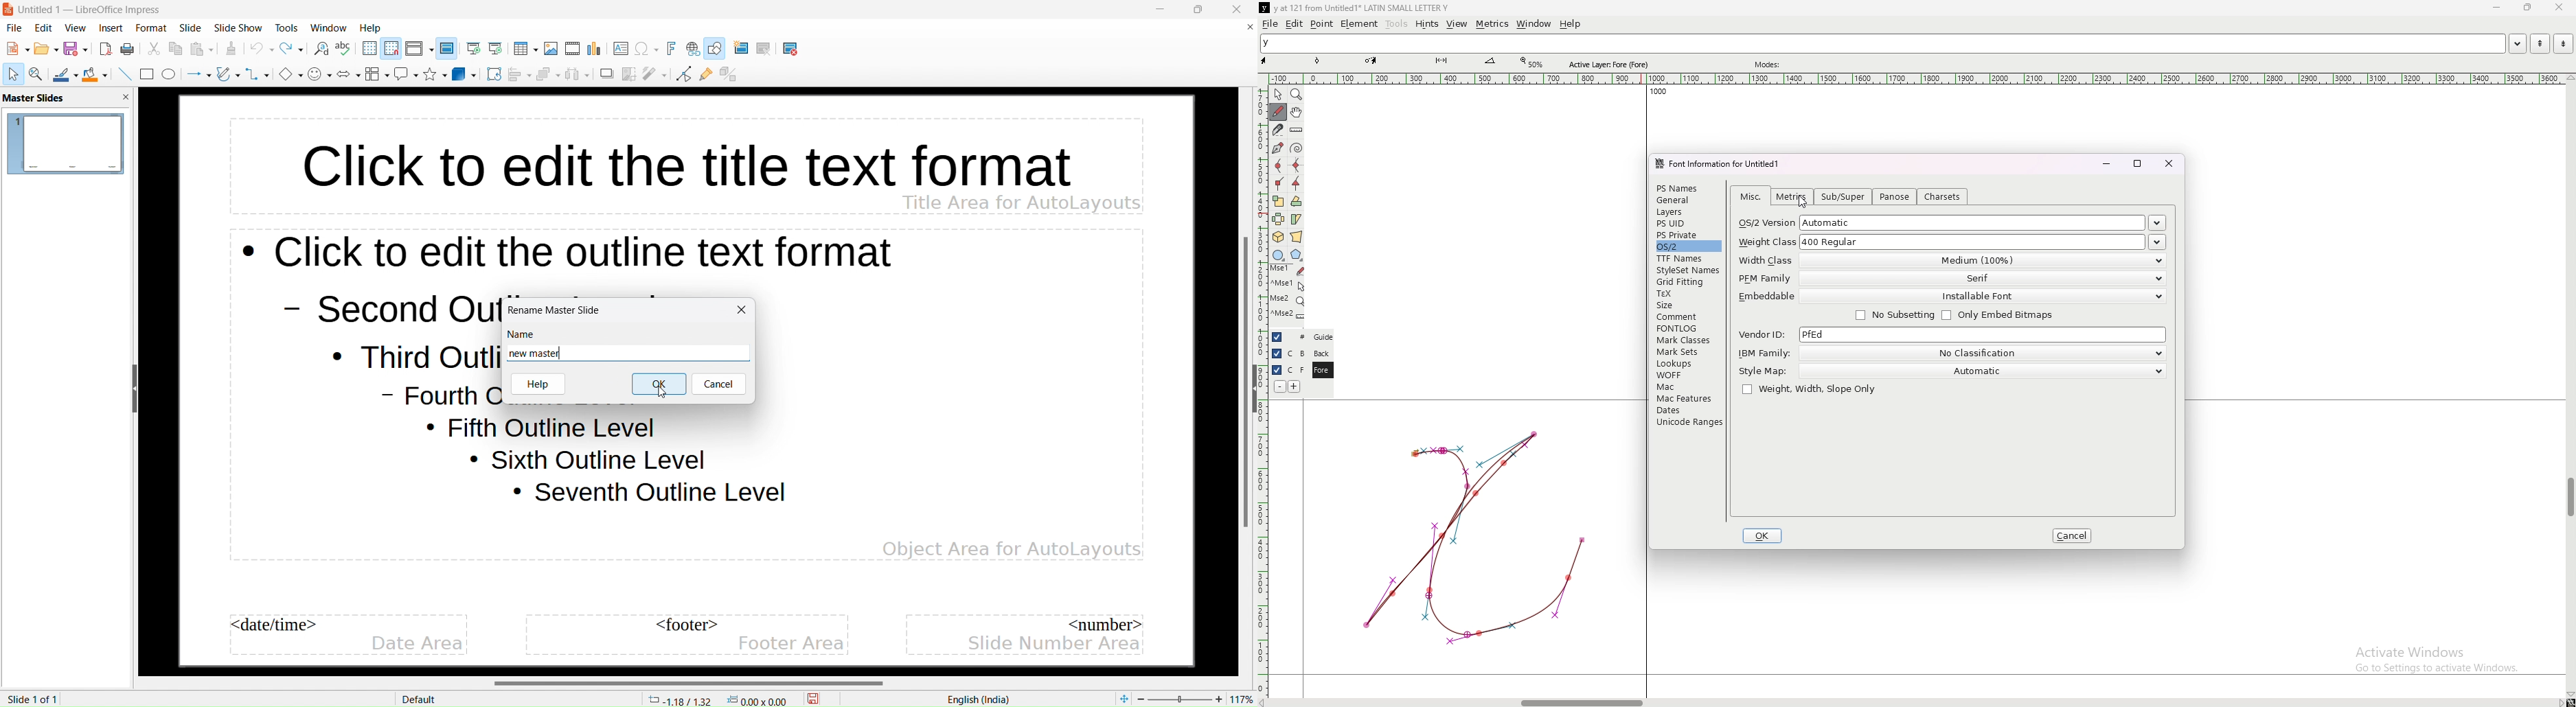  I want to click on window, so click(1534, 24).